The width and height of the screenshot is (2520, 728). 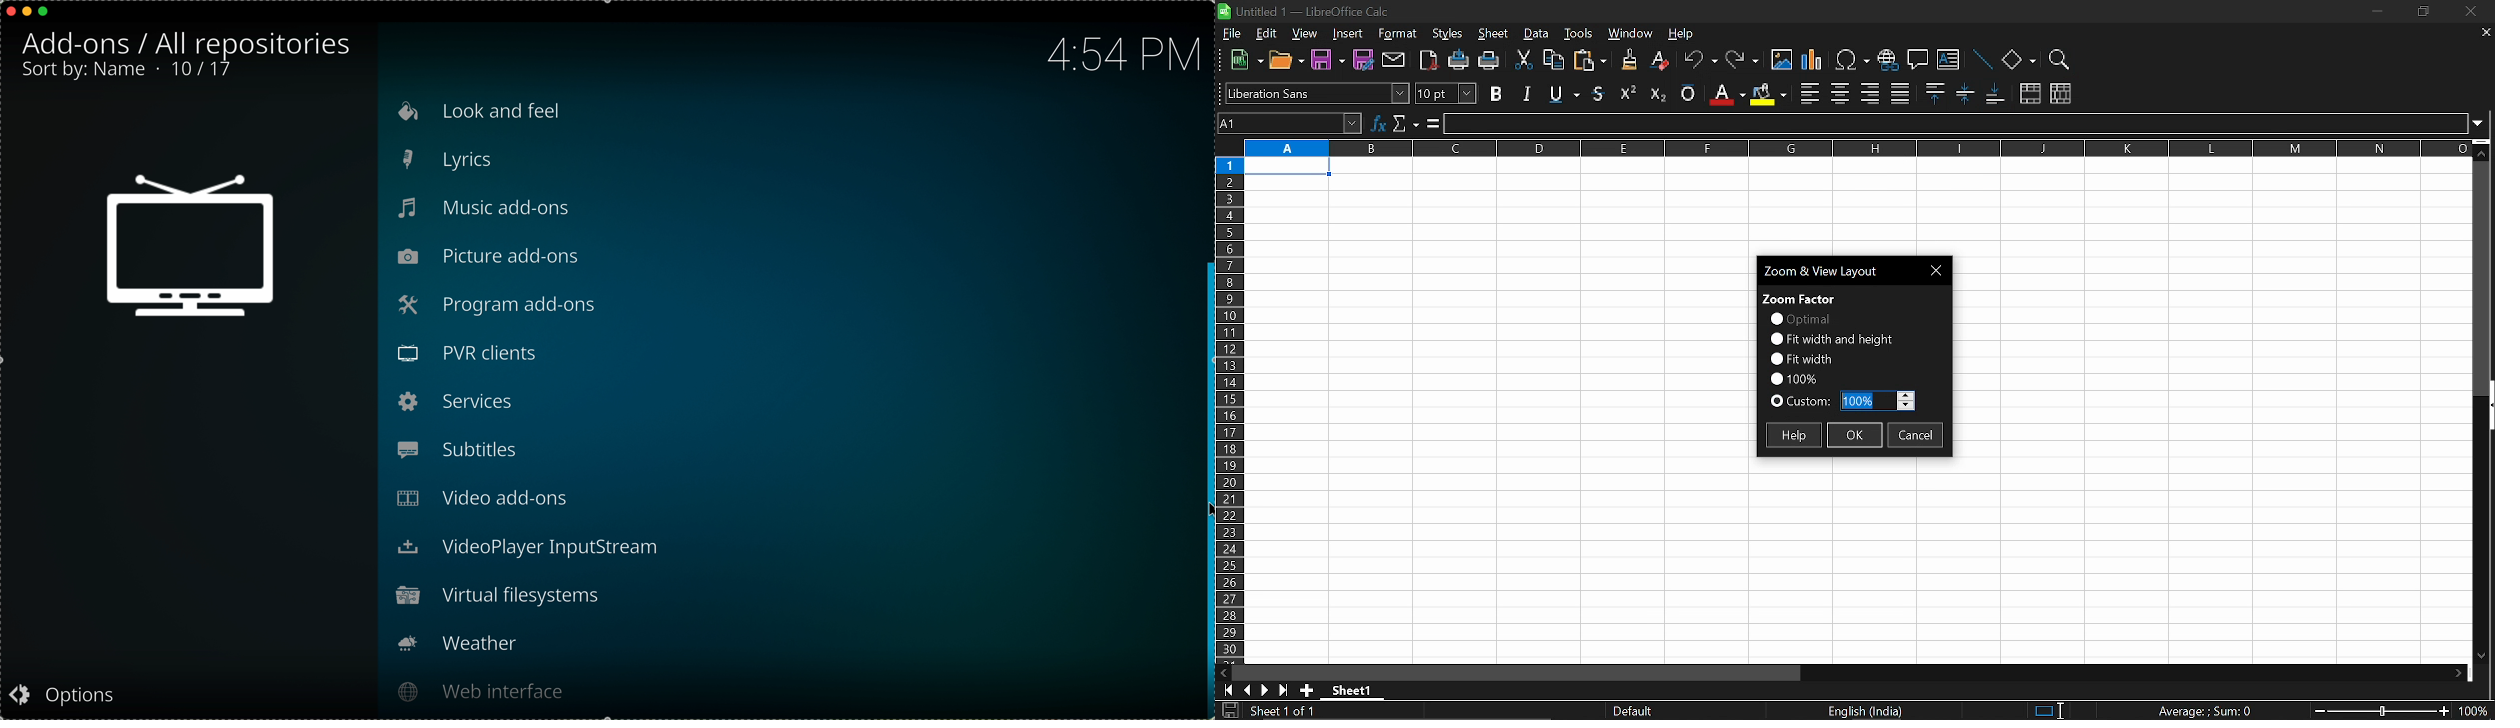 I want to click on insert chart, so click(x=1812, y=61).